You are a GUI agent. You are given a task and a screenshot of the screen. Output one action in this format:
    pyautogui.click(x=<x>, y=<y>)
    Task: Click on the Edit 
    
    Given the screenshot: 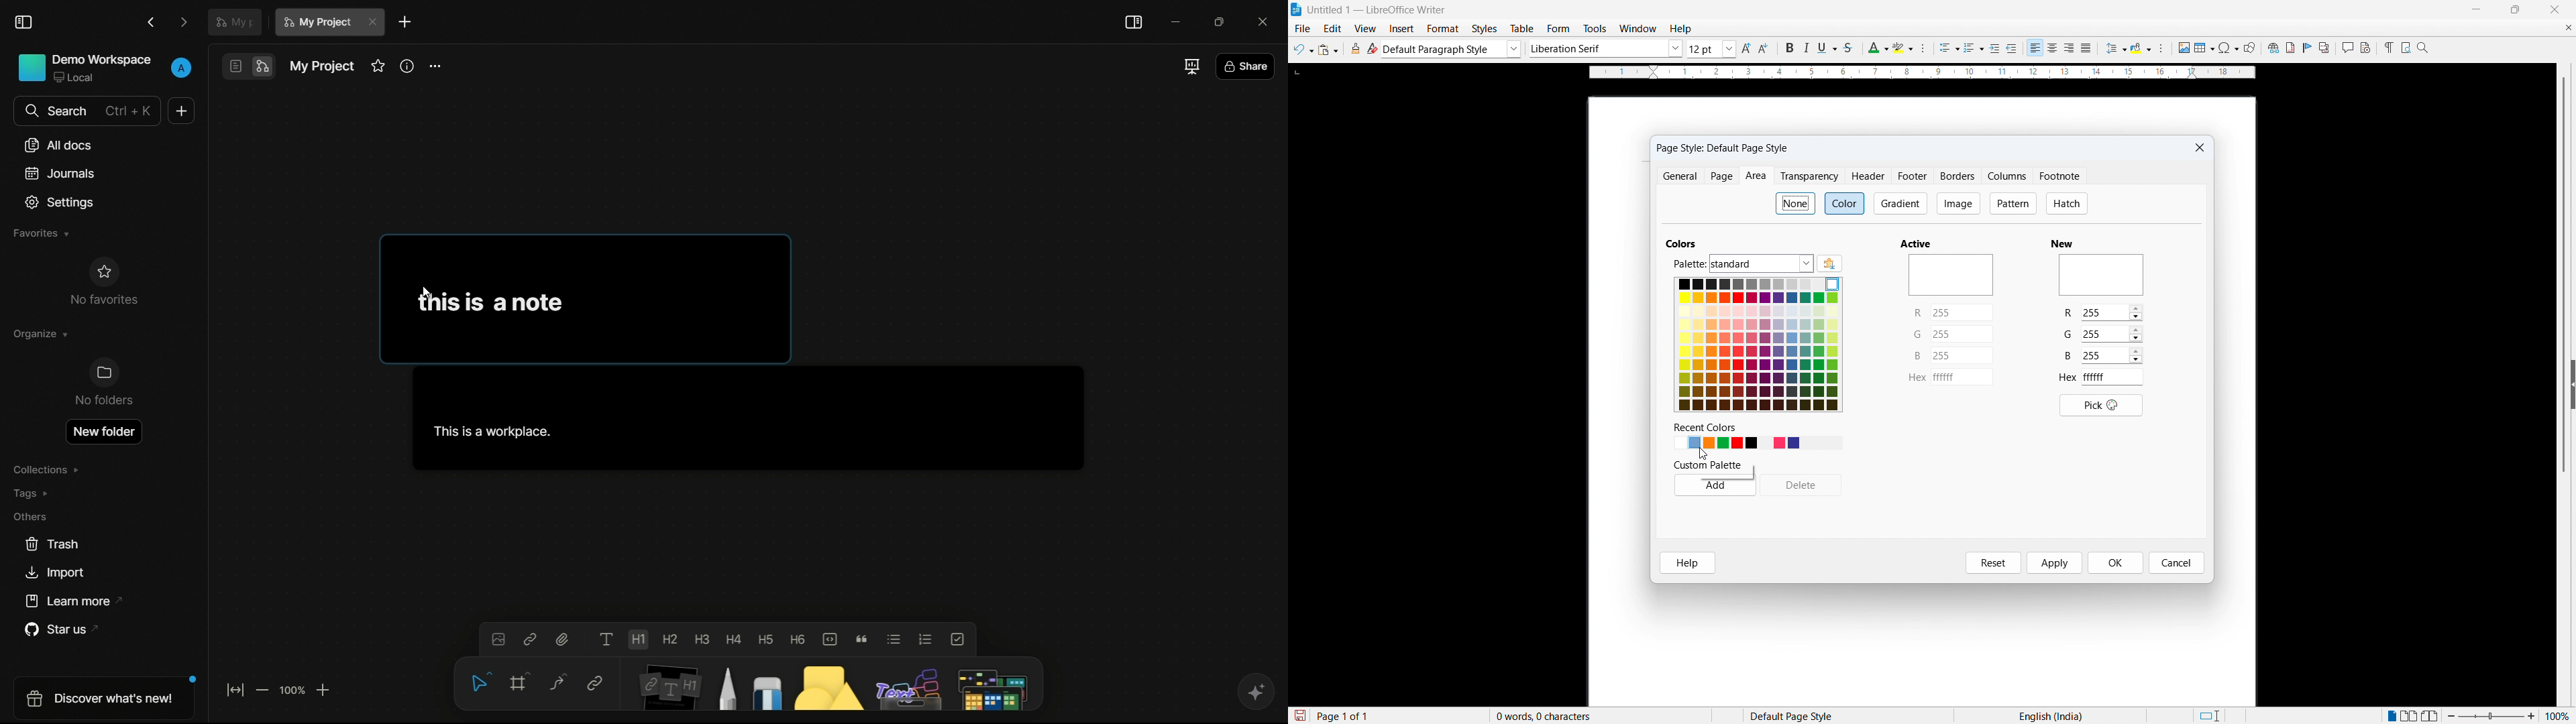 What is the action you would take?
    pyautogui.click(x=1333, y=28)
    